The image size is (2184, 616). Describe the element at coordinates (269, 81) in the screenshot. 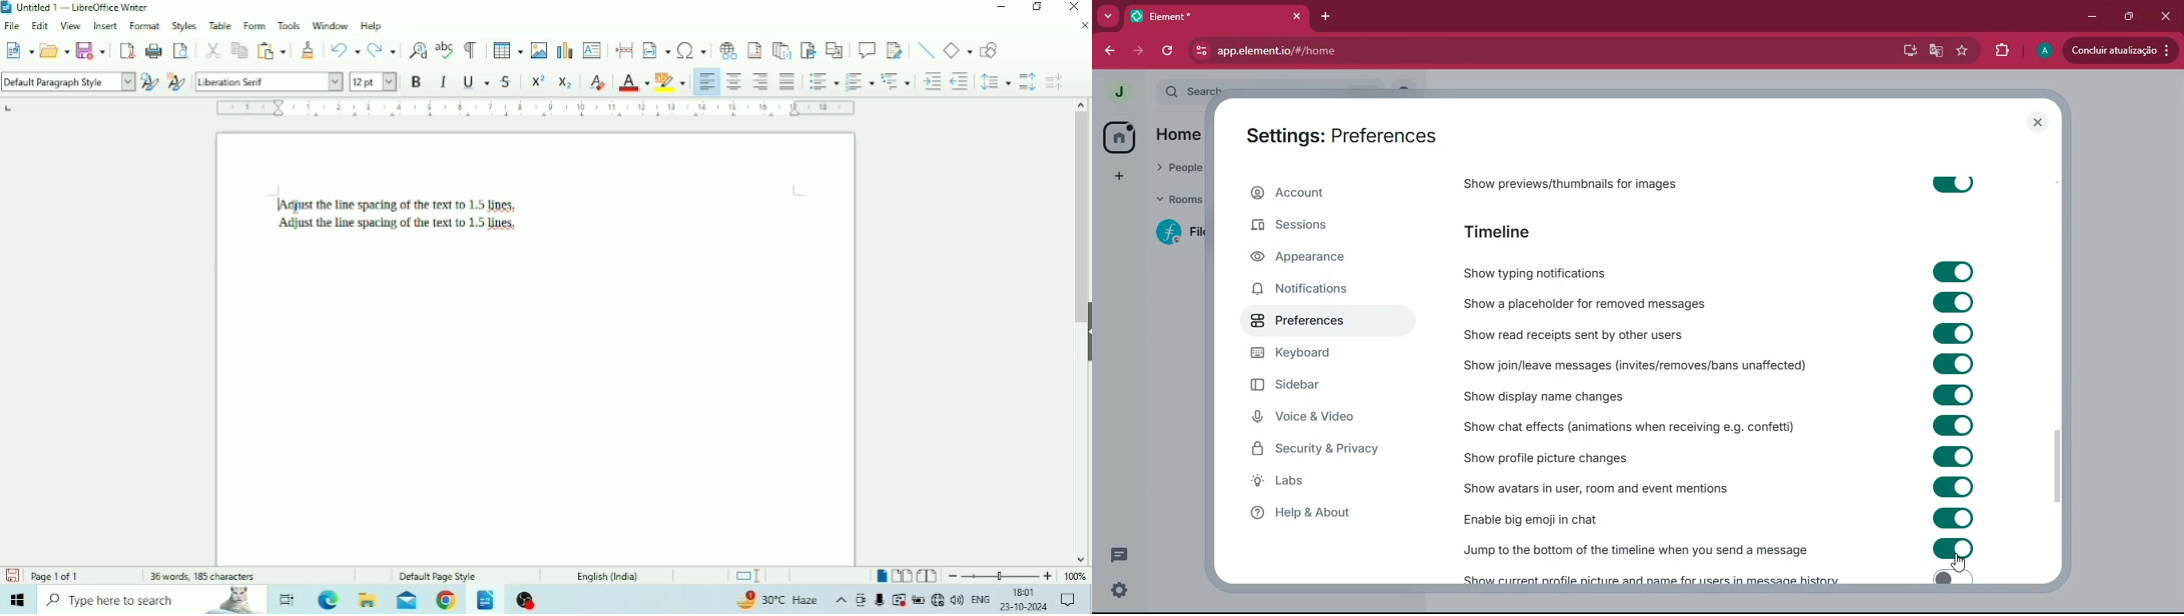

I see `Font Name` at that location.